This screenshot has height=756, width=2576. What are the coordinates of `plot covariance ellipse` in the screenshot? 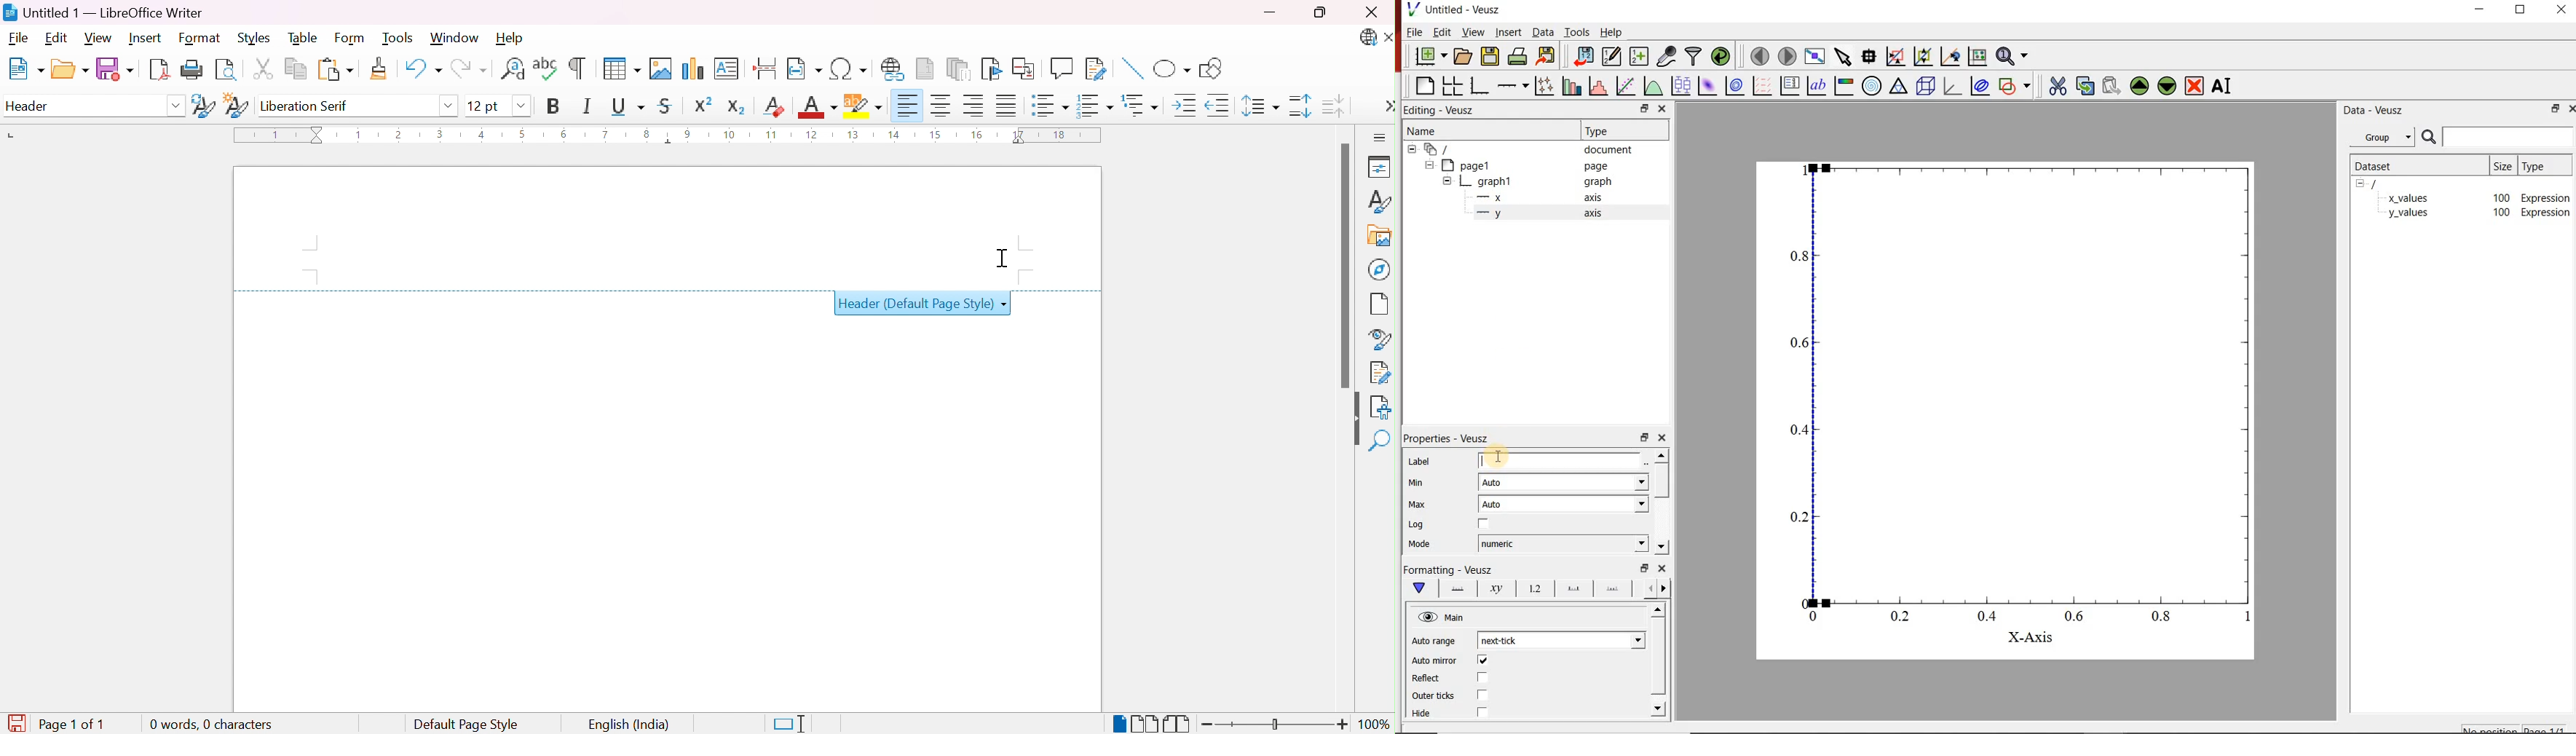 It's located at (1979, 86).